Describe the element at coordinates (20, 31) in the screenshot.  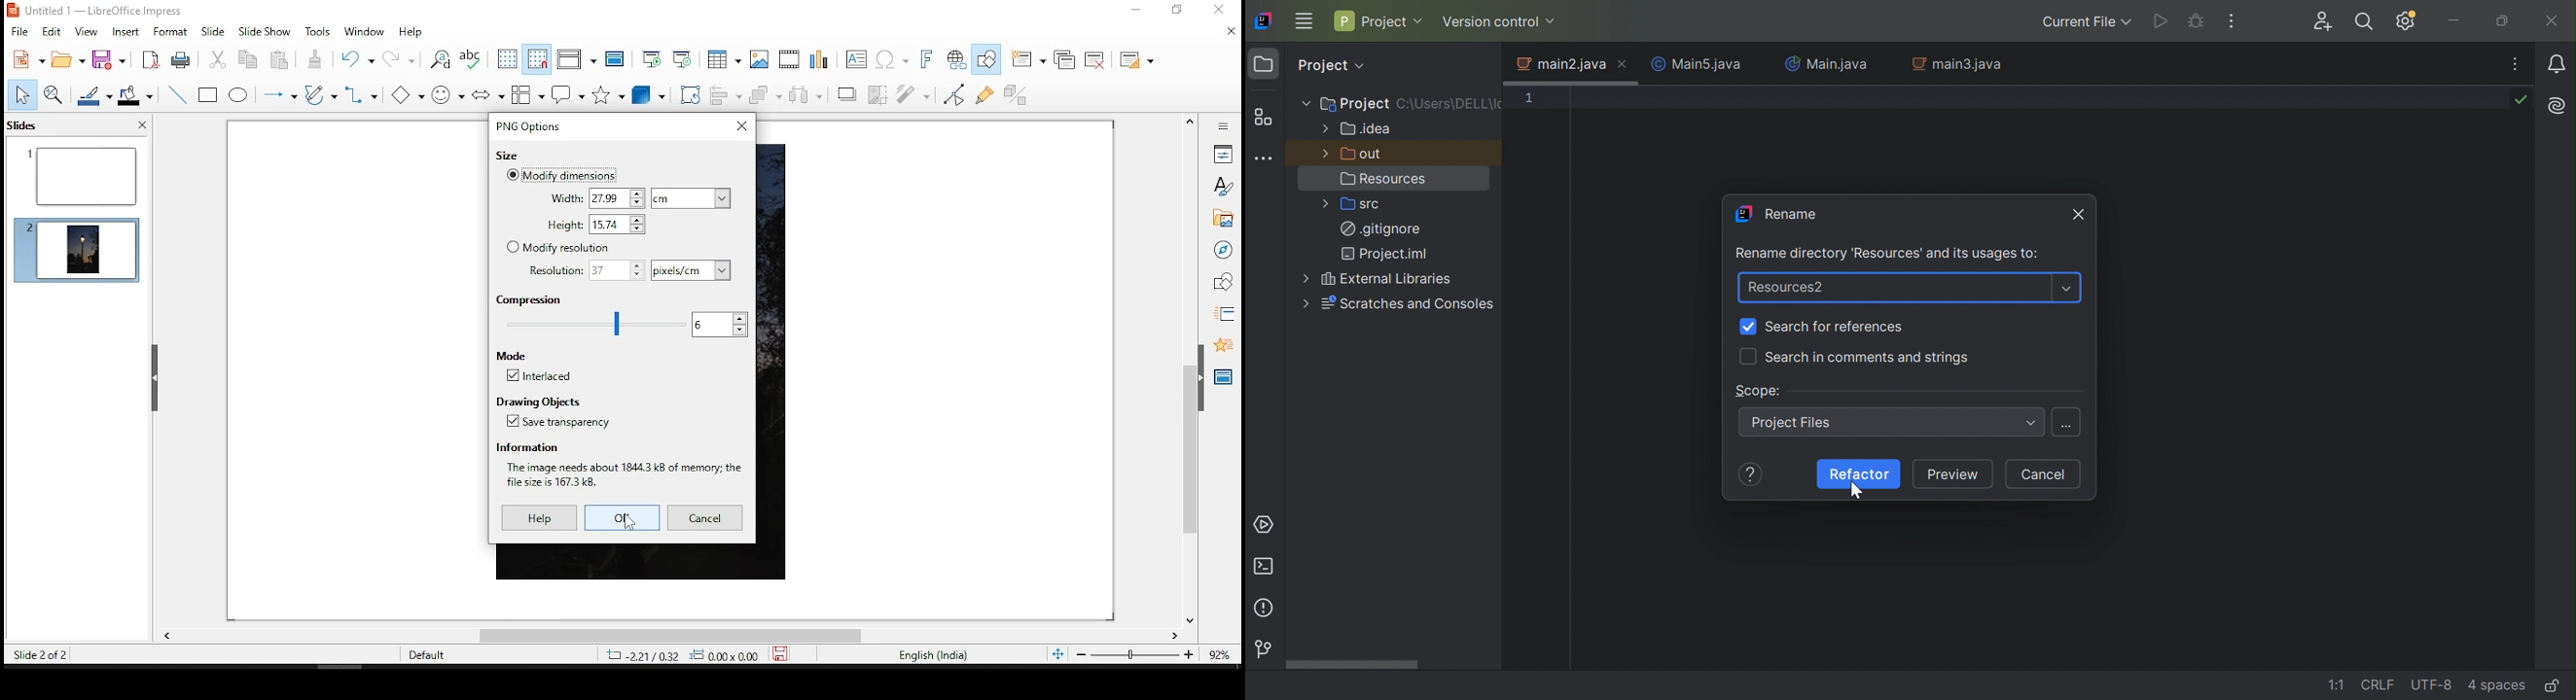
I see `file` at that location.